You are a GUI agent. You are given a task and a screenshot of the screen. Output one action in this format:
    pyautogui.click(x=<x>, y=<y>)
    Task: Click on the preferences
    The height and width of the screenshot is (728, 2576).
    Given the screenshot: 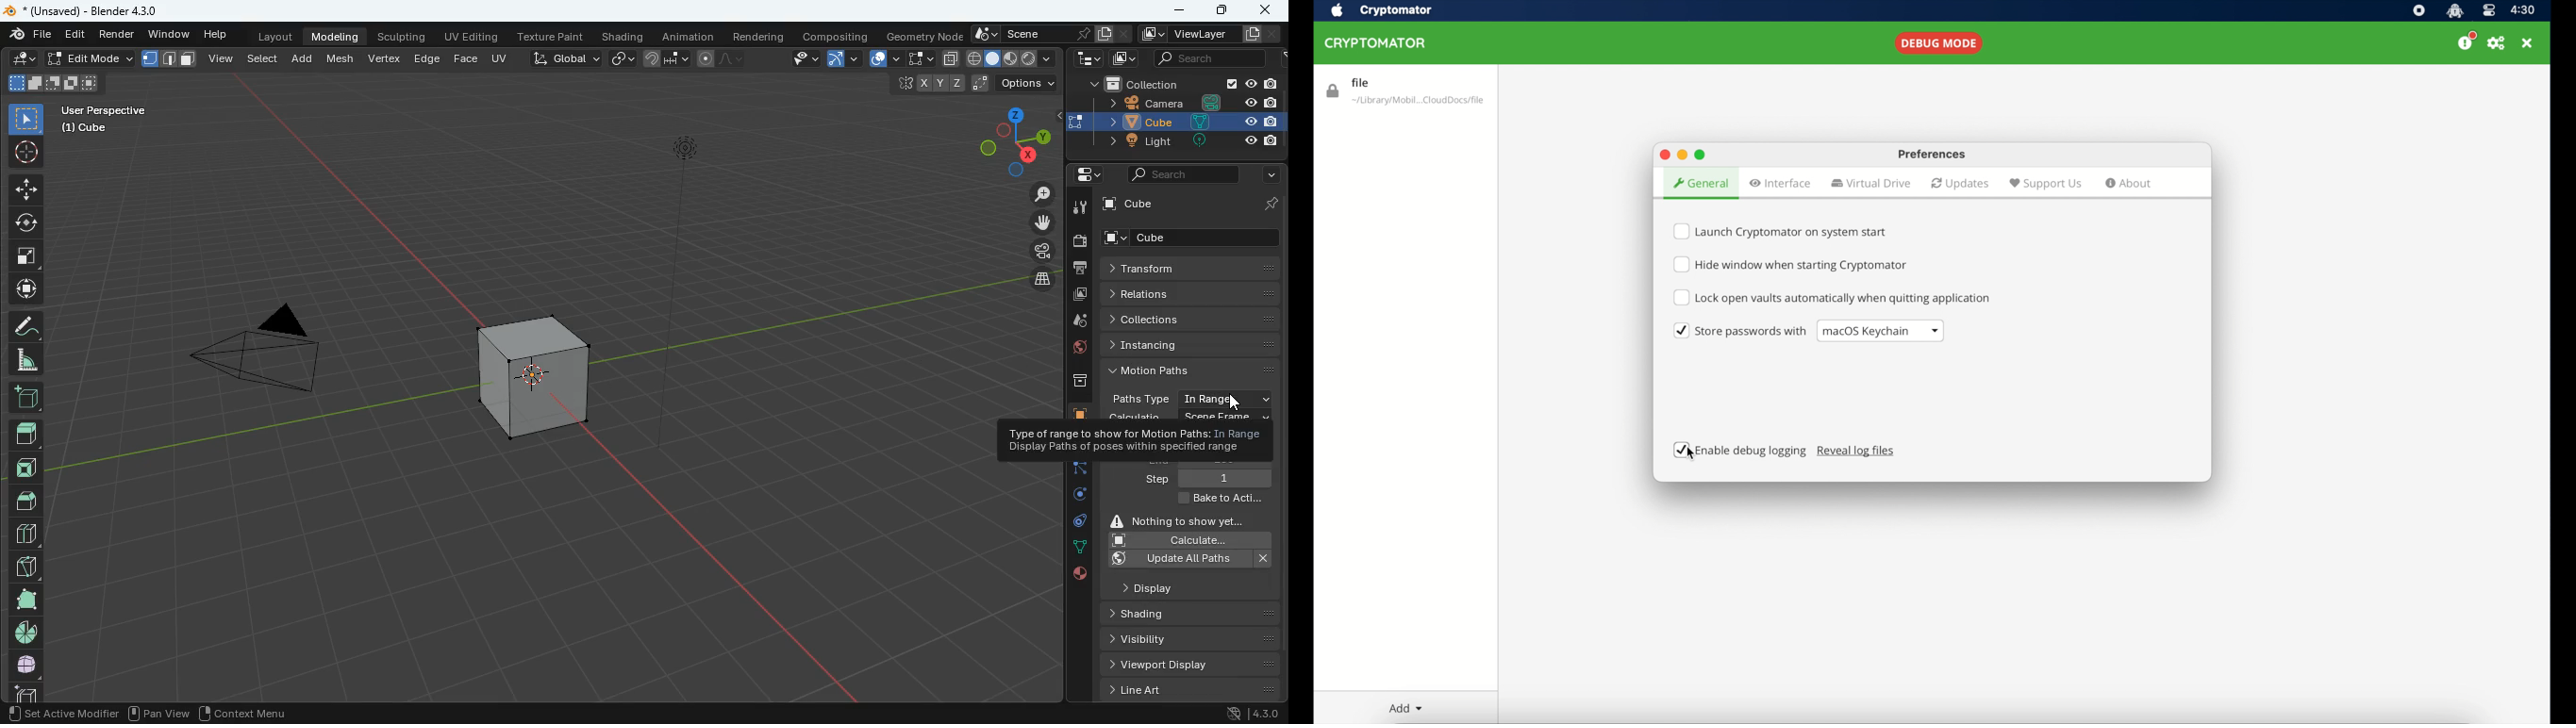 What is the action you would take?
    pyautogui.click(x=2496, y=42)
    